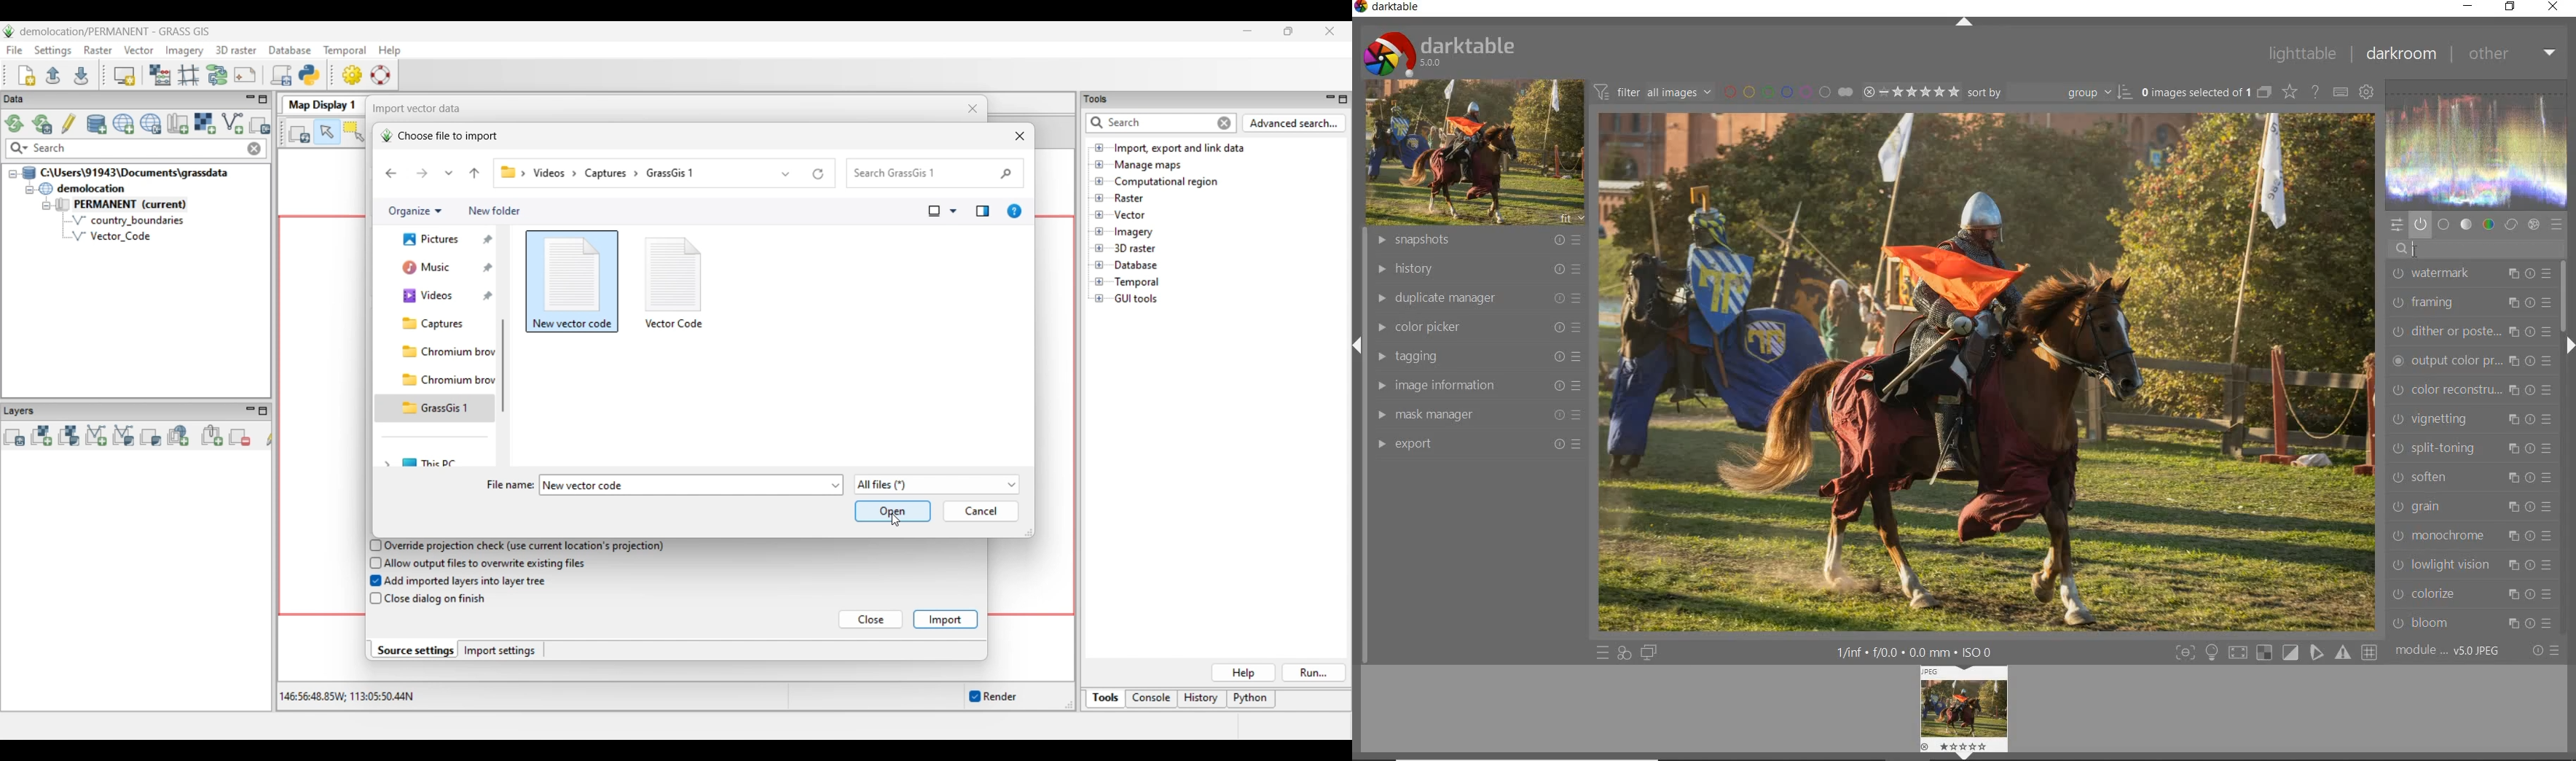 This screenshot has height=784, width=2576. Describe the element at coordinates (2561, 296) in the screenshot. I see `scrollbar` at that location.